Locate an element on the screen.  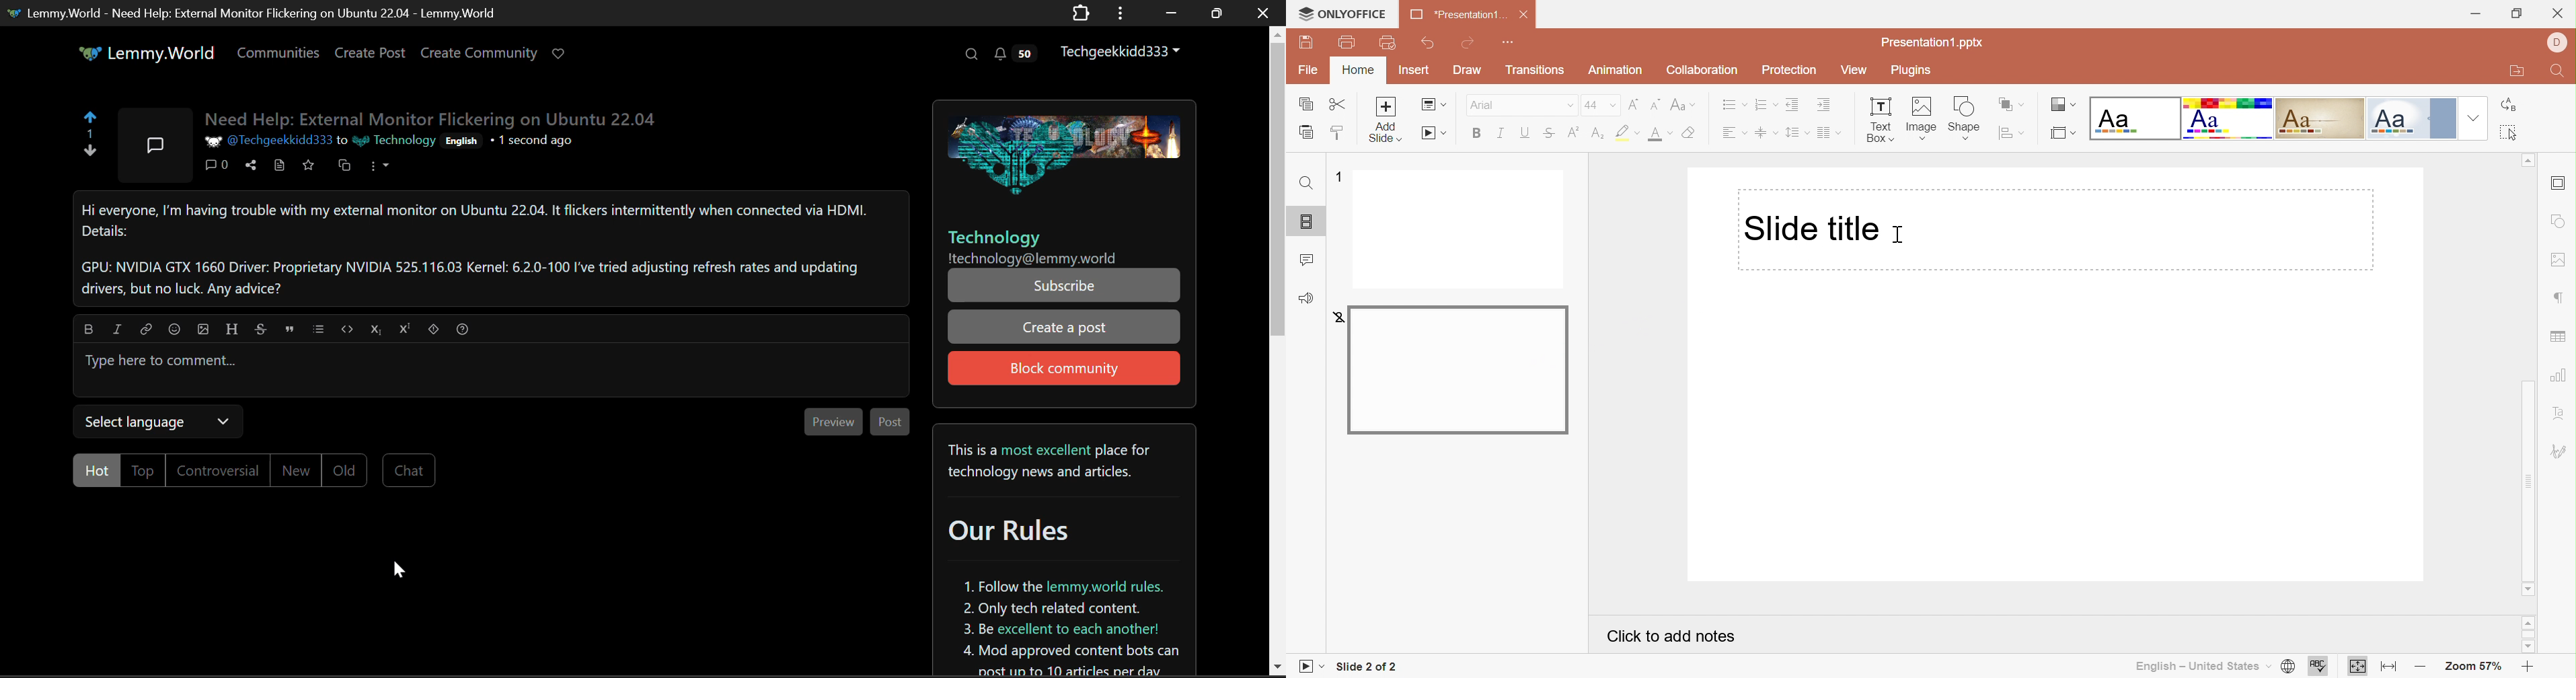
Print file is located at coordinates (1348, 42).